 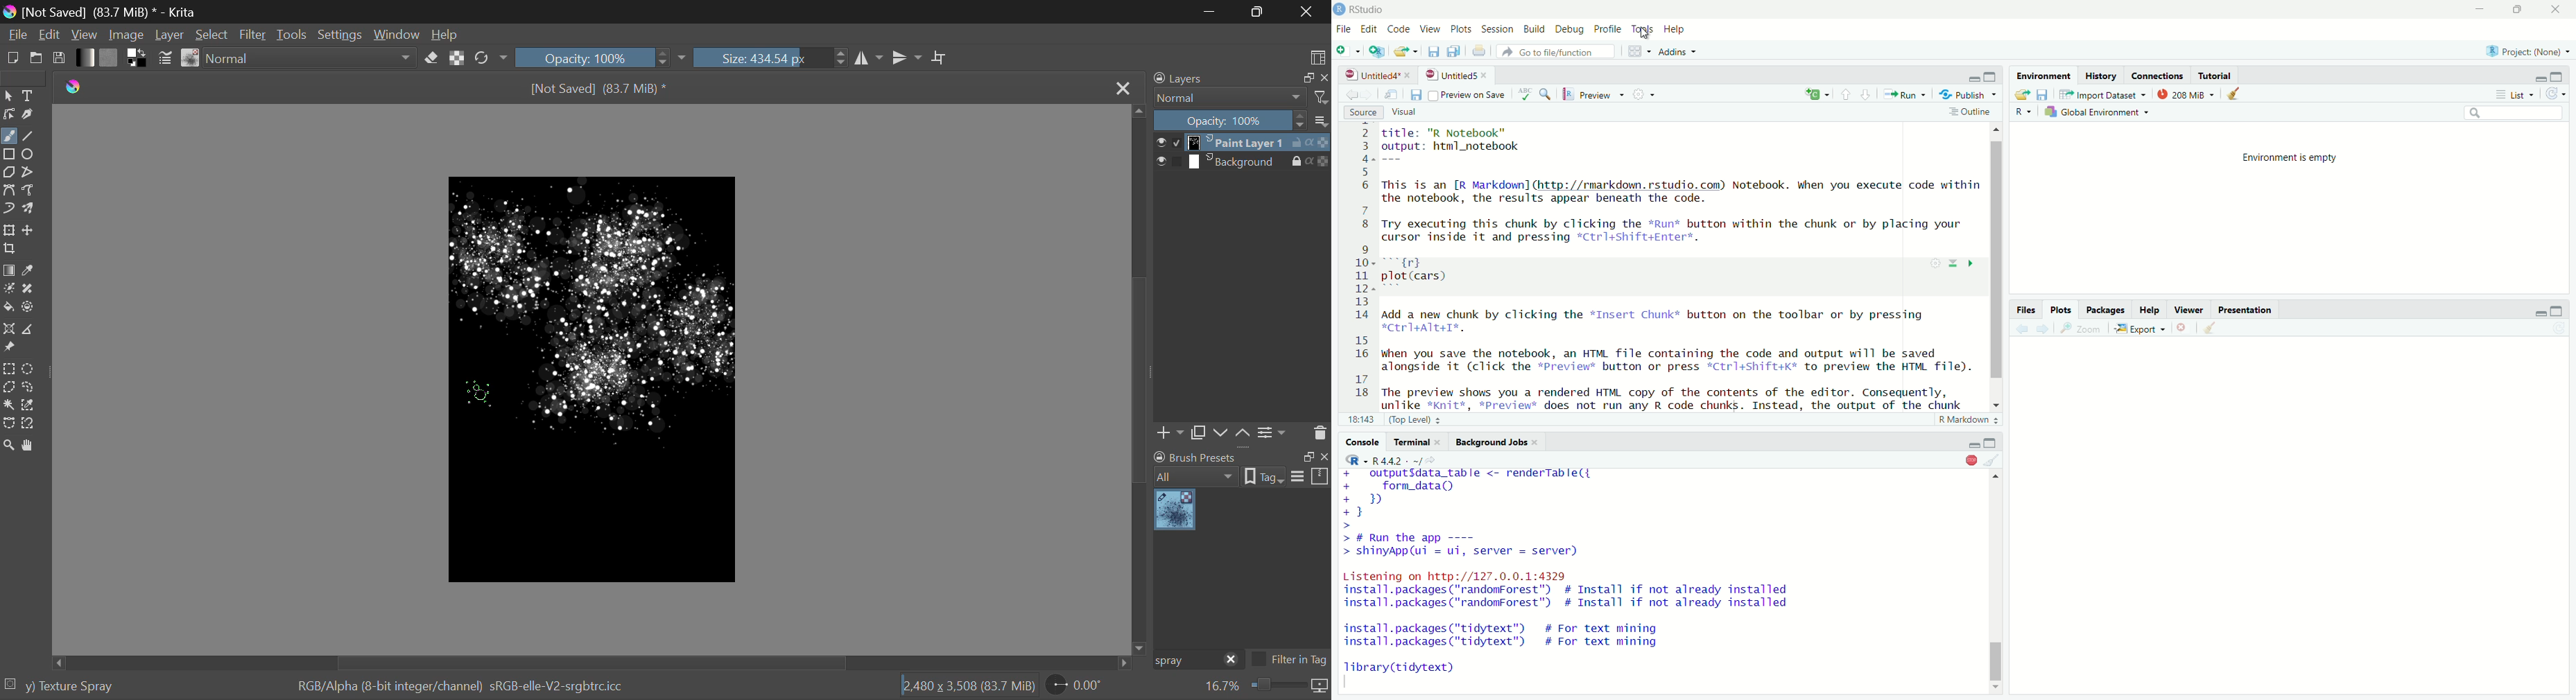 What do you see at coordinates (2081, 329) in the screenshot?
I see `Zoom` at bounding box center [2081, 329].